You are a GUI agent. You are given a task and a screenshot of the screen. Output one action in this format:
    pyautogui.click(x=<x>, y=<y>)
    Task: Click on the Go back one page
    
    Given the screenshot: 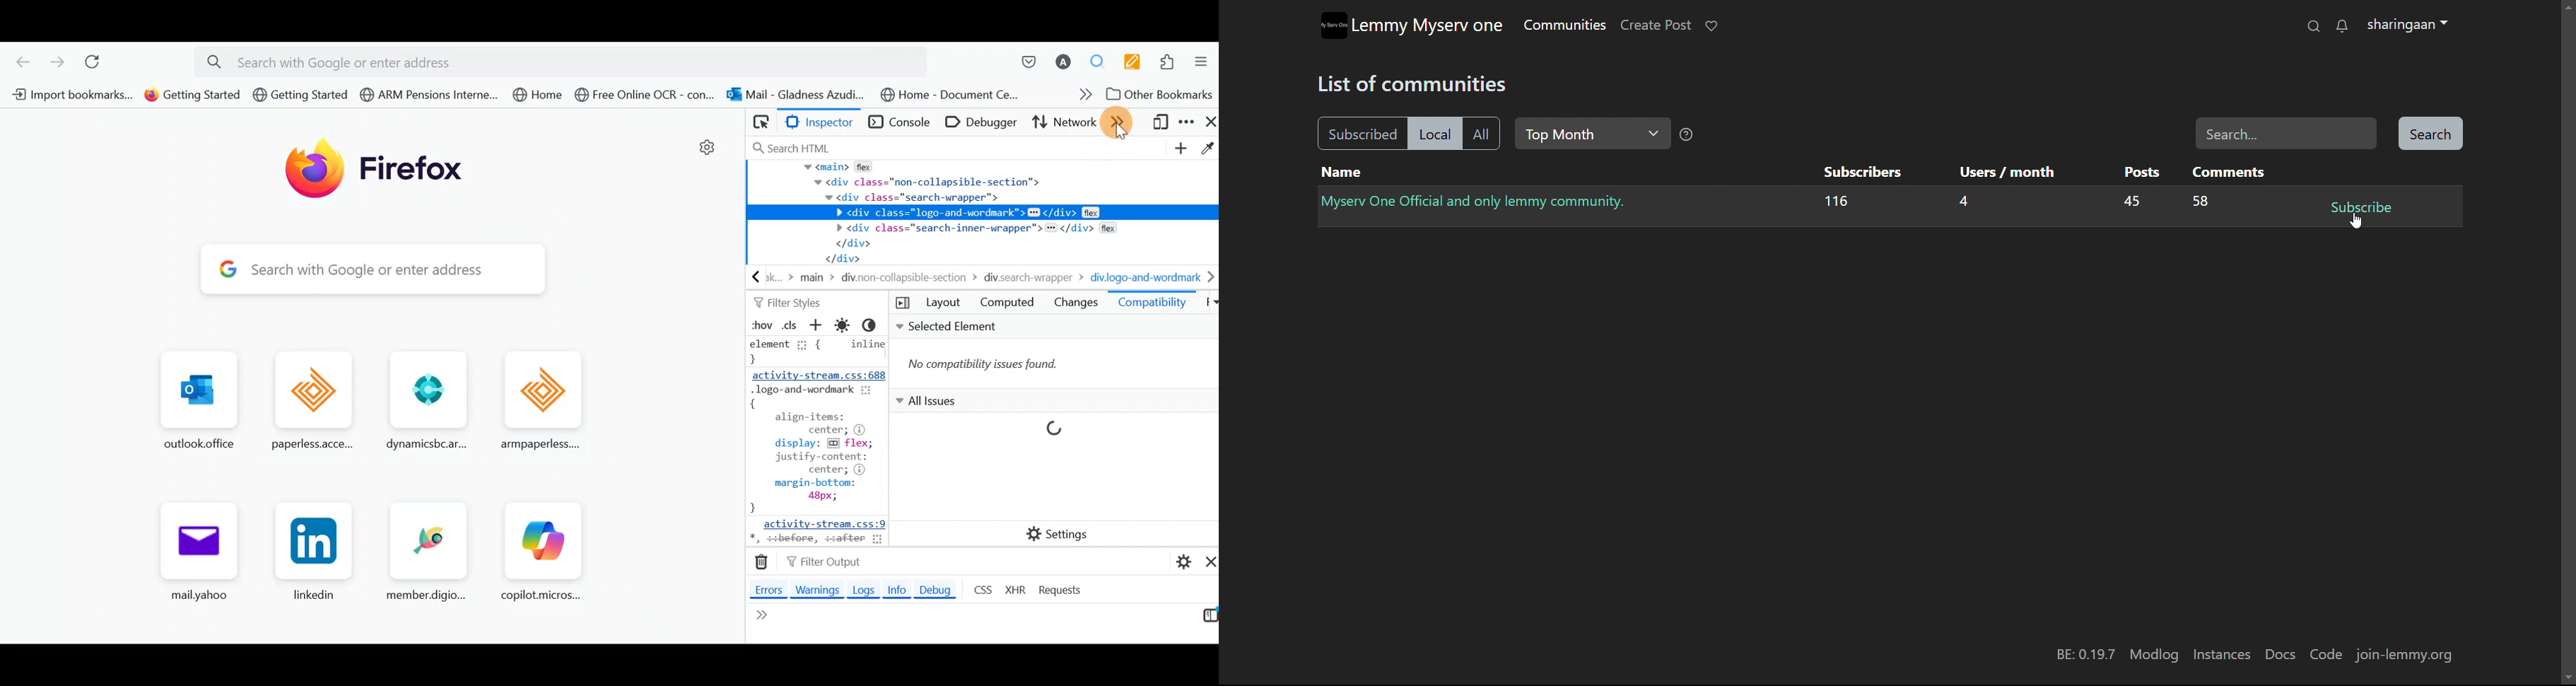 What is the action you would take?
    pyautogui.click(x=18, y=61)
    